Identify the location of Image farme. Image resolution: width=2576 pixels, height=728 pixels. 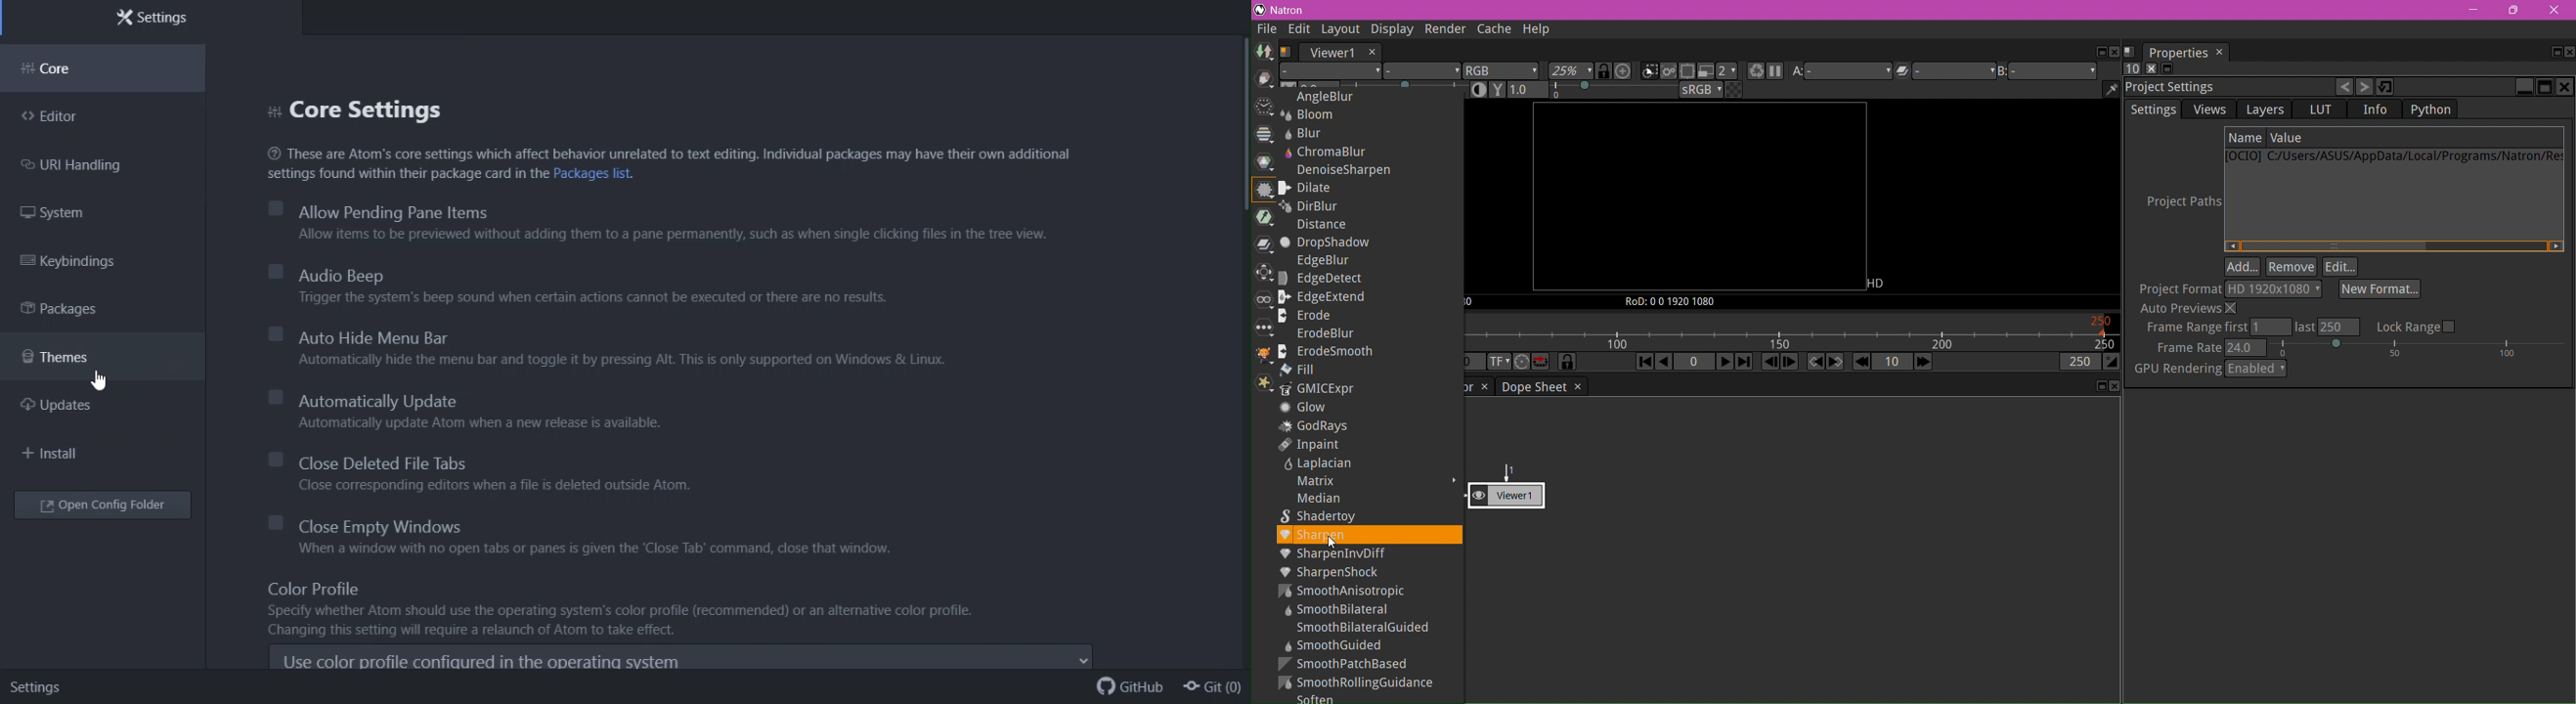
(1699, 197).